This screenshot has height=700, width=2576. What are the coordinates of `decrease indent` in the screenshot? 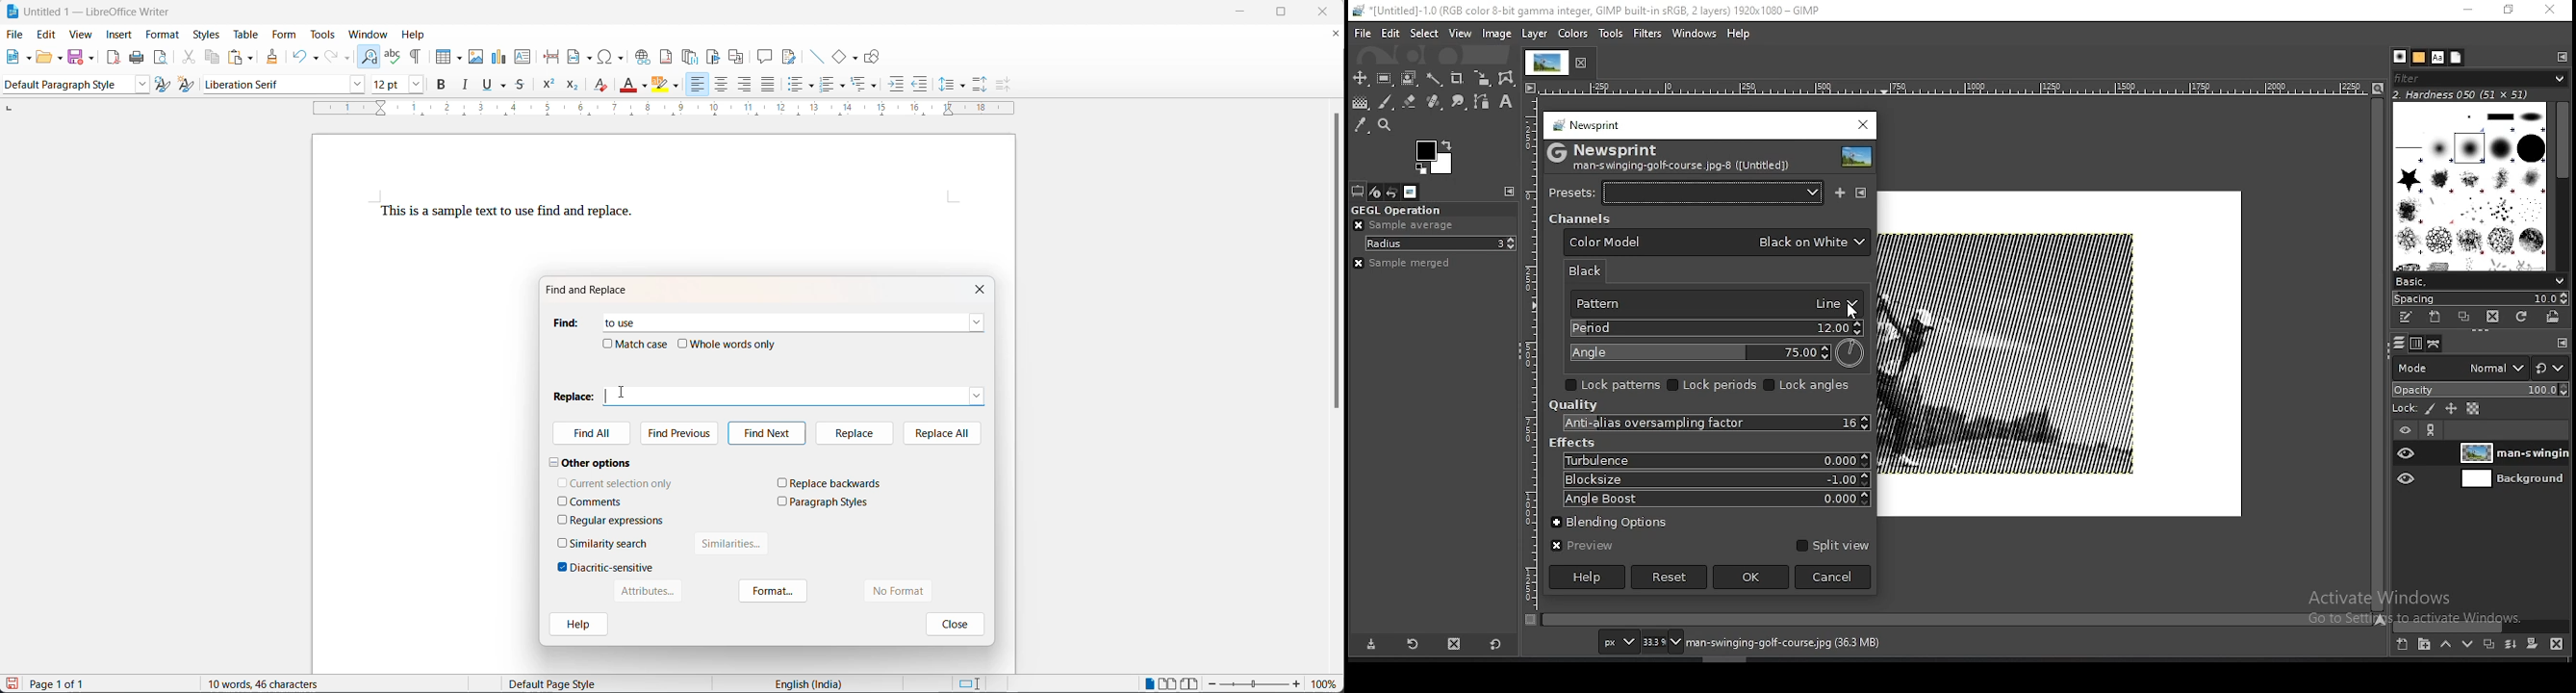 It's located at (920, 86).